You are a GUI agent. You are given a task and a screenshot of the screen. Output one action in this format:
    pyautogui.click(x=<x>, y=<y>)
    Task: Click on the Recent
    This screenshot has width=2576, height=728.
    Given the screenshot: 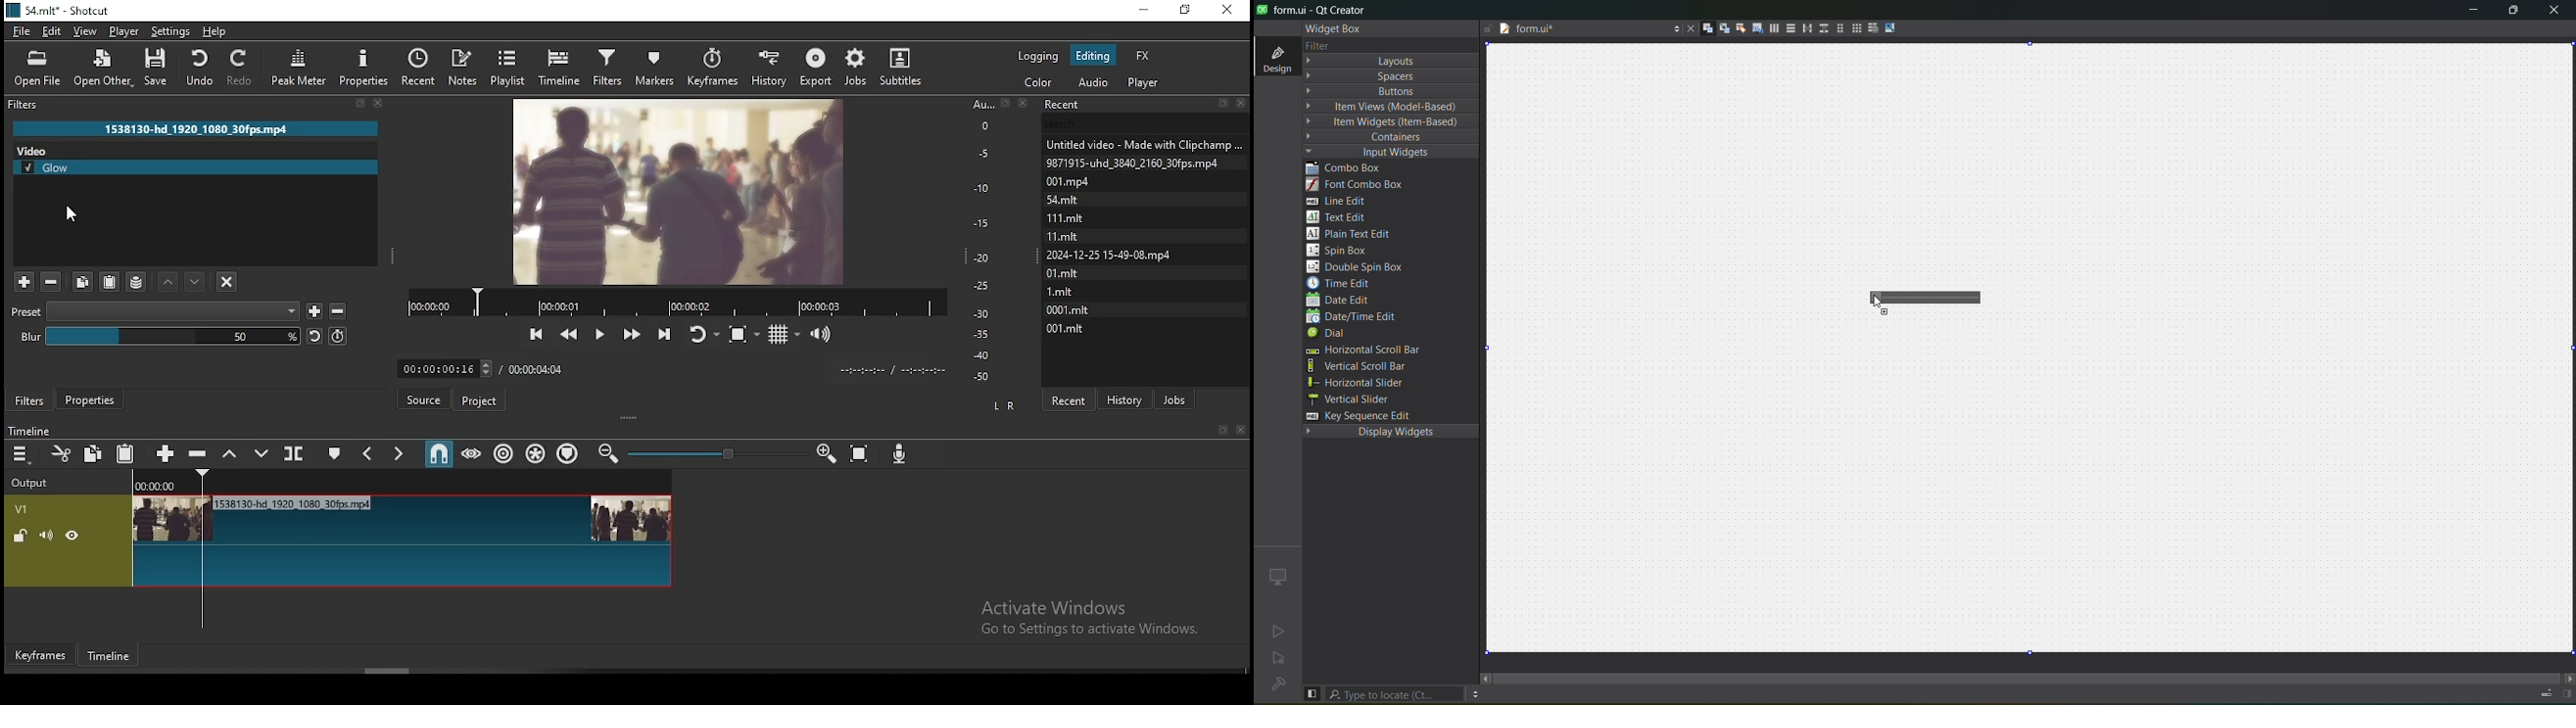 What is the action you would take?
    pyautogui.click(x=1145, y=105)
    